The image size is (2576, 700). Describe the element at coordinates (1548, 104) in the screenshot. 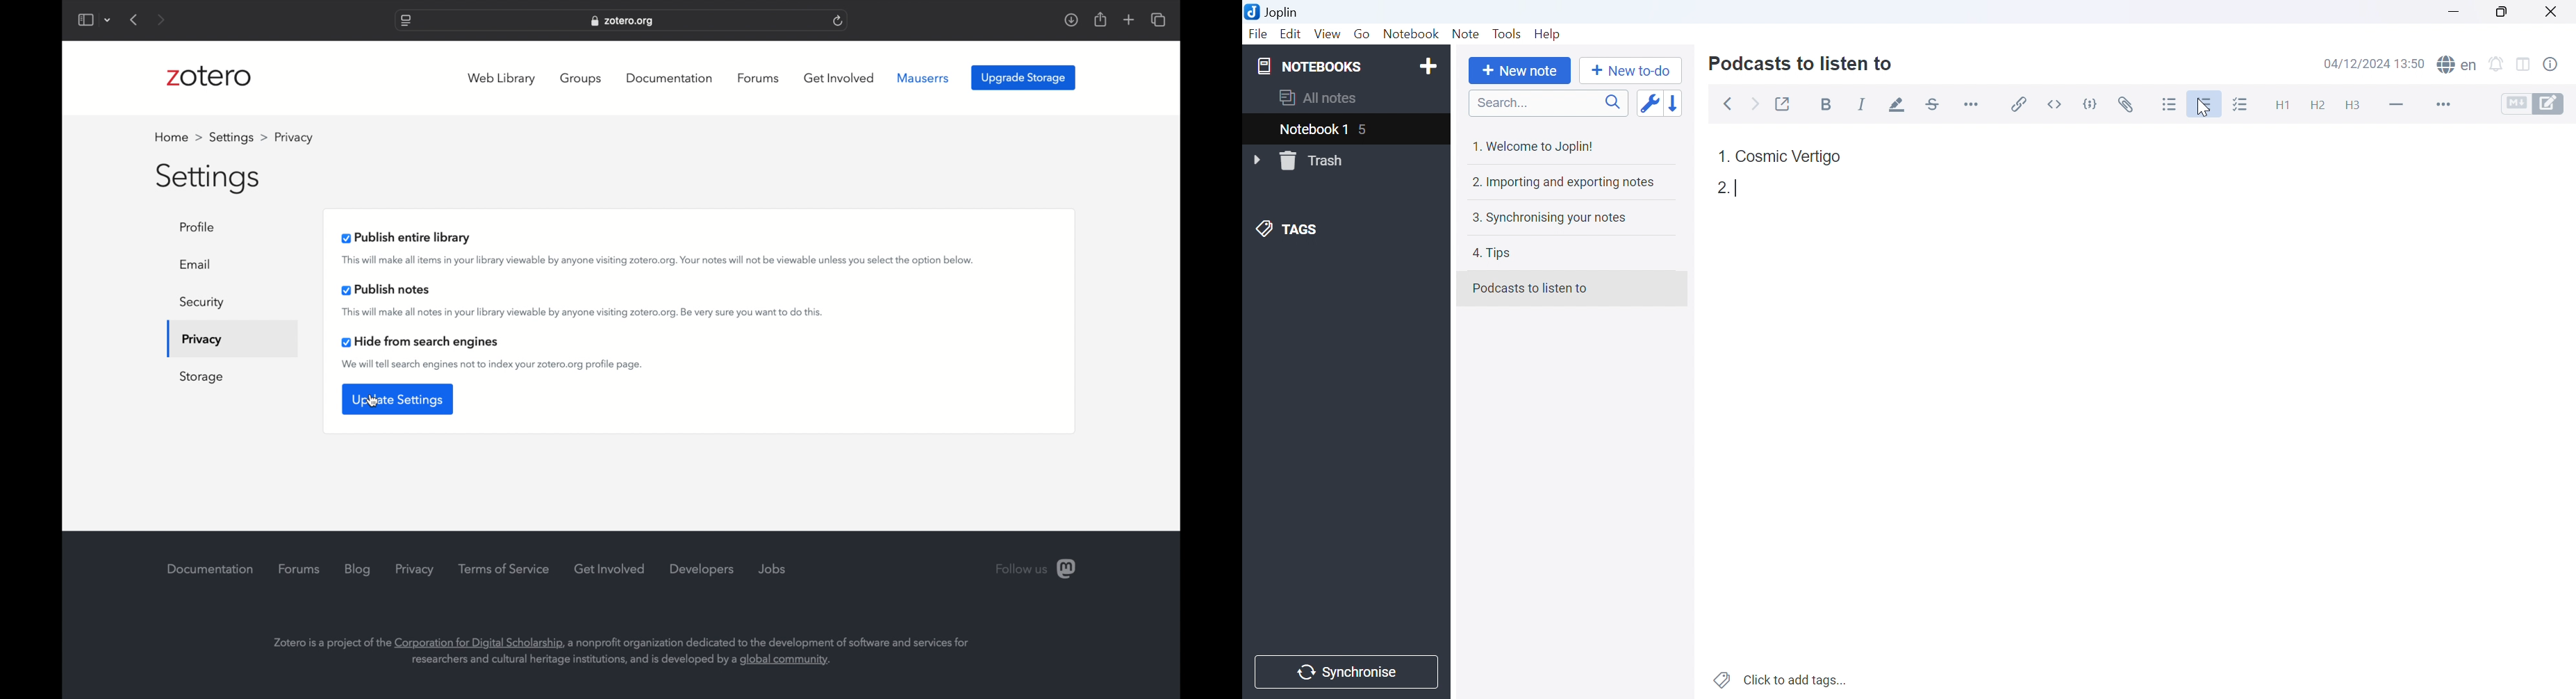

I see `Search` at that location.